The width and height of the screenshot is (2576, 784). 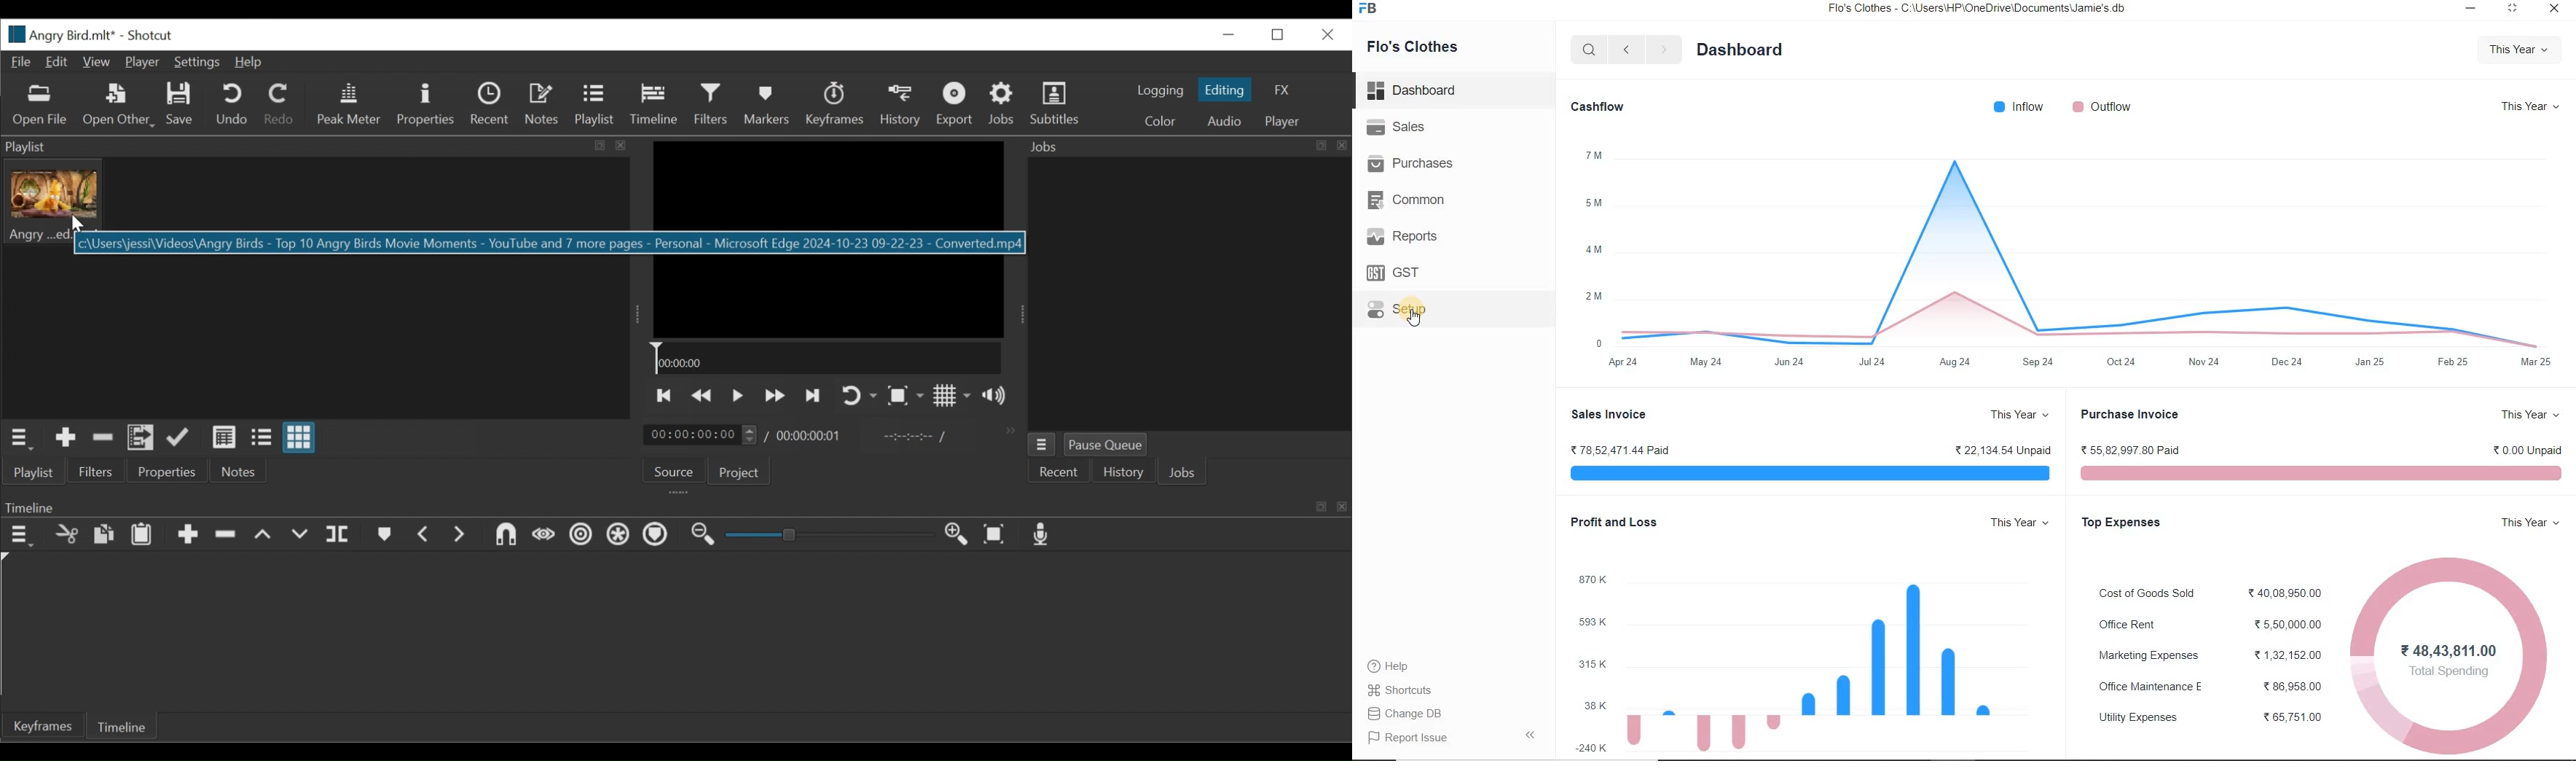 What do you see at coordinates (1410, 200) in the screenshot?
I see `Common` at bounding box center [1410, 200].